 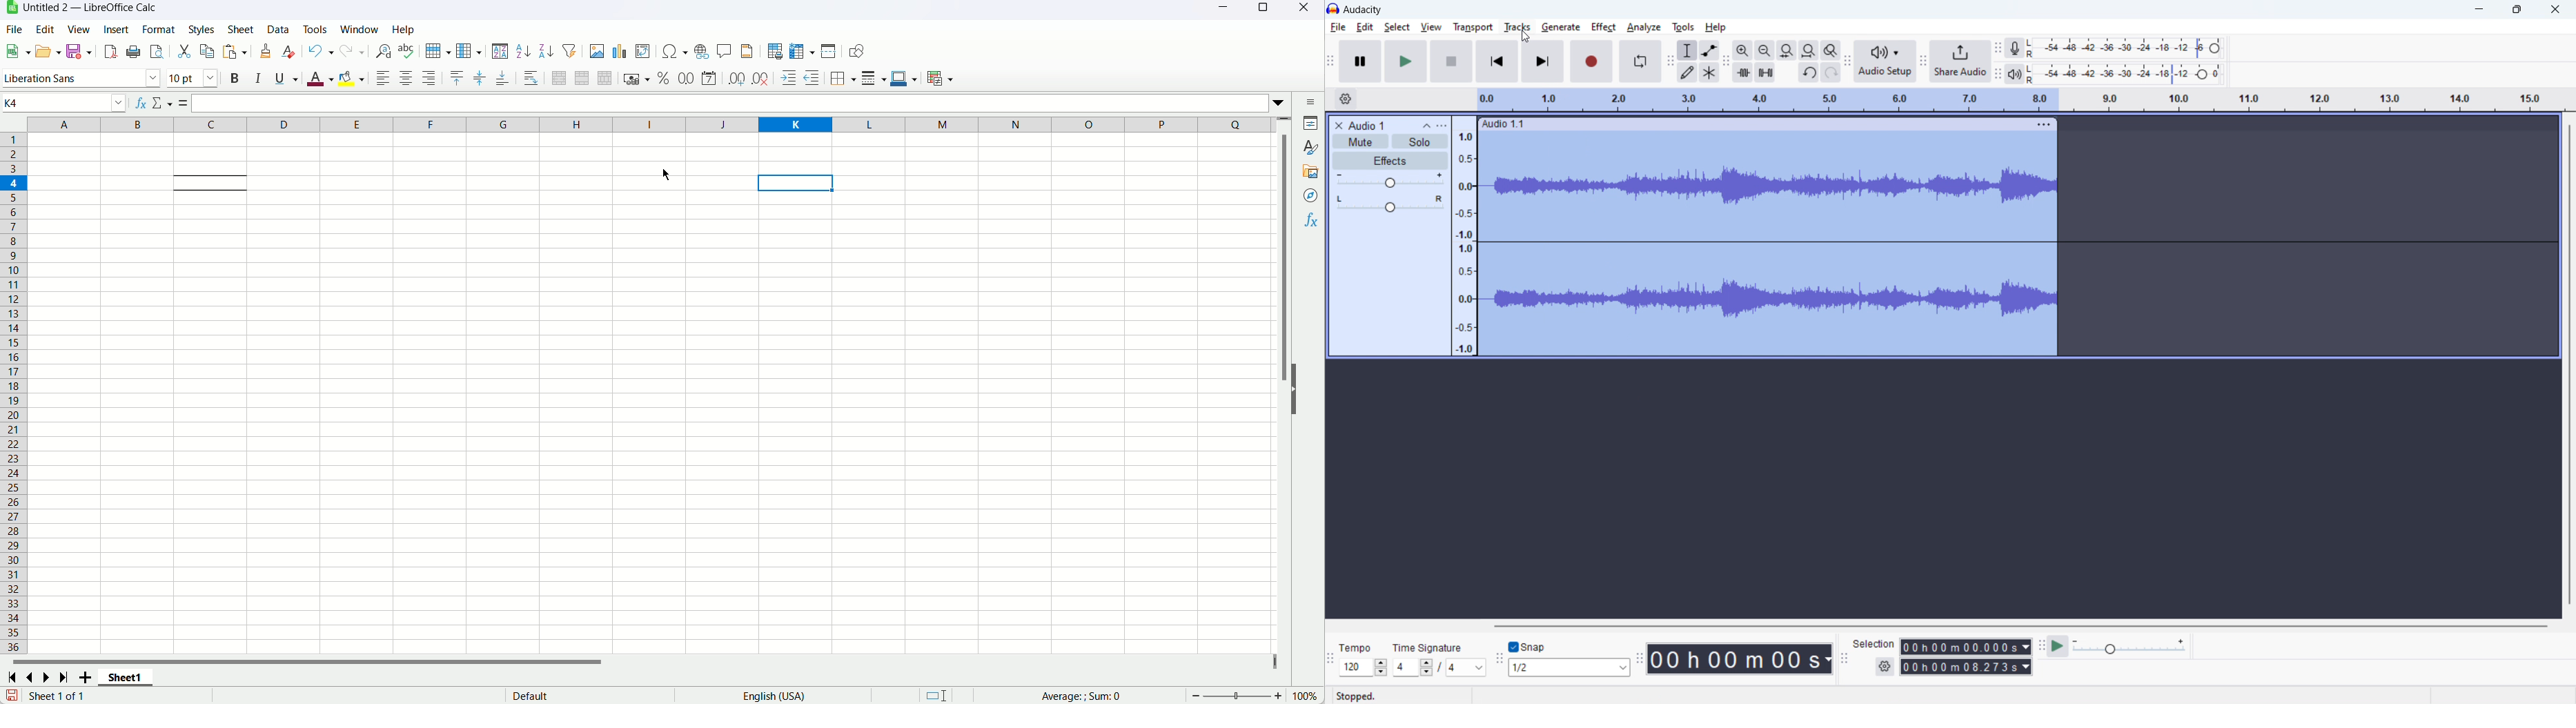 What do you see at coordinates (596, 50) in the screenshot?
I see `Insert image` at bounding box center [596, 50].